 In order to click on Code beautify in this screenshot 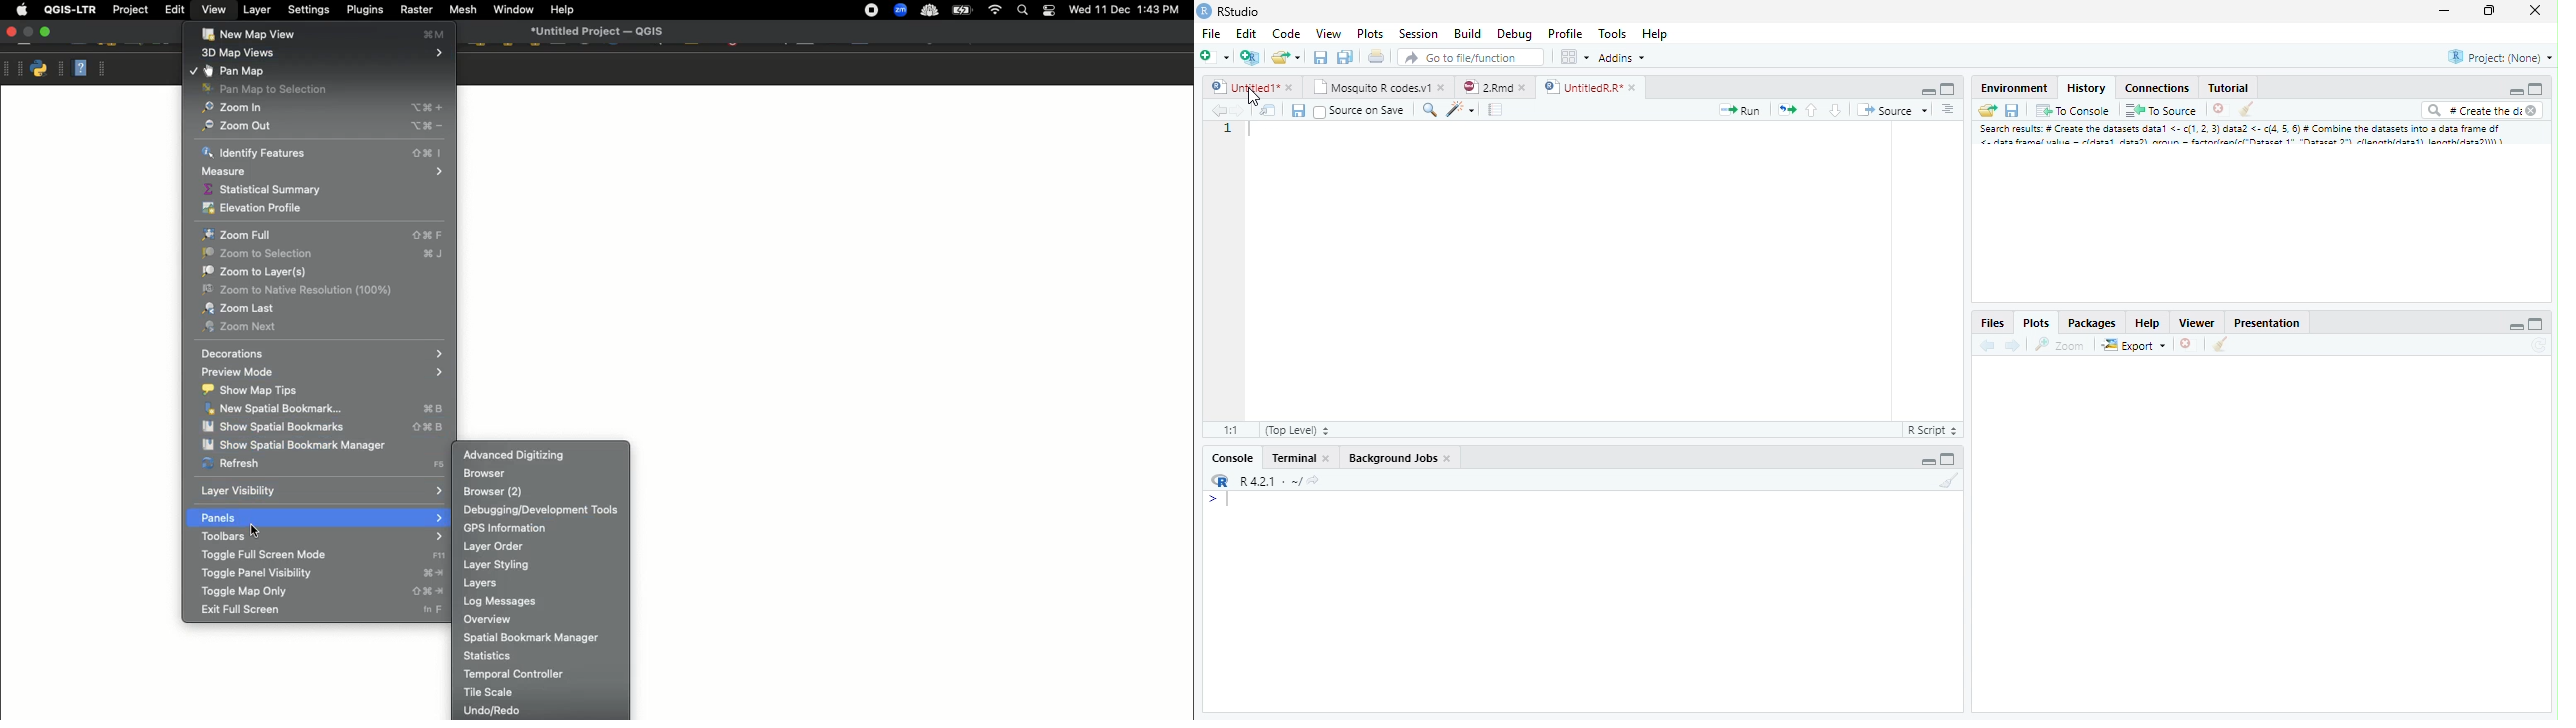, I will do `click(1463, 110)`.